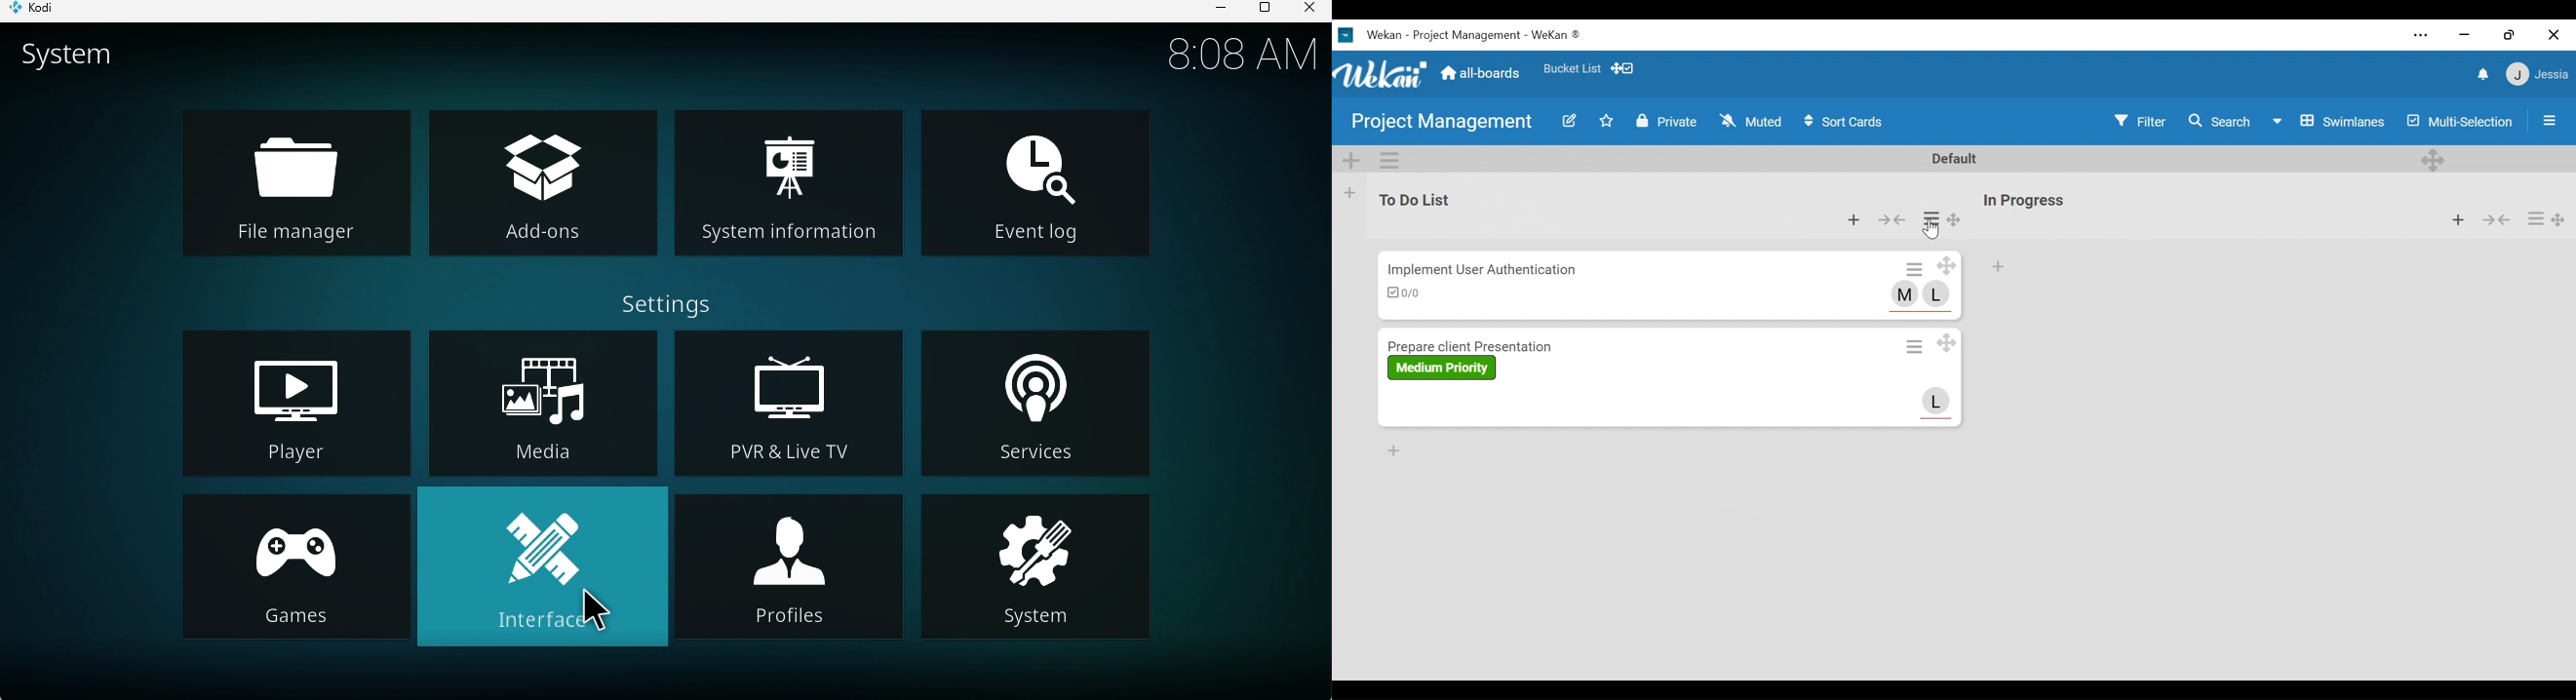 This screenshot has width=2576, height=700. Describe the element at coordinates (1894, 219) in the screenshot. I see `Collapse` at that location.